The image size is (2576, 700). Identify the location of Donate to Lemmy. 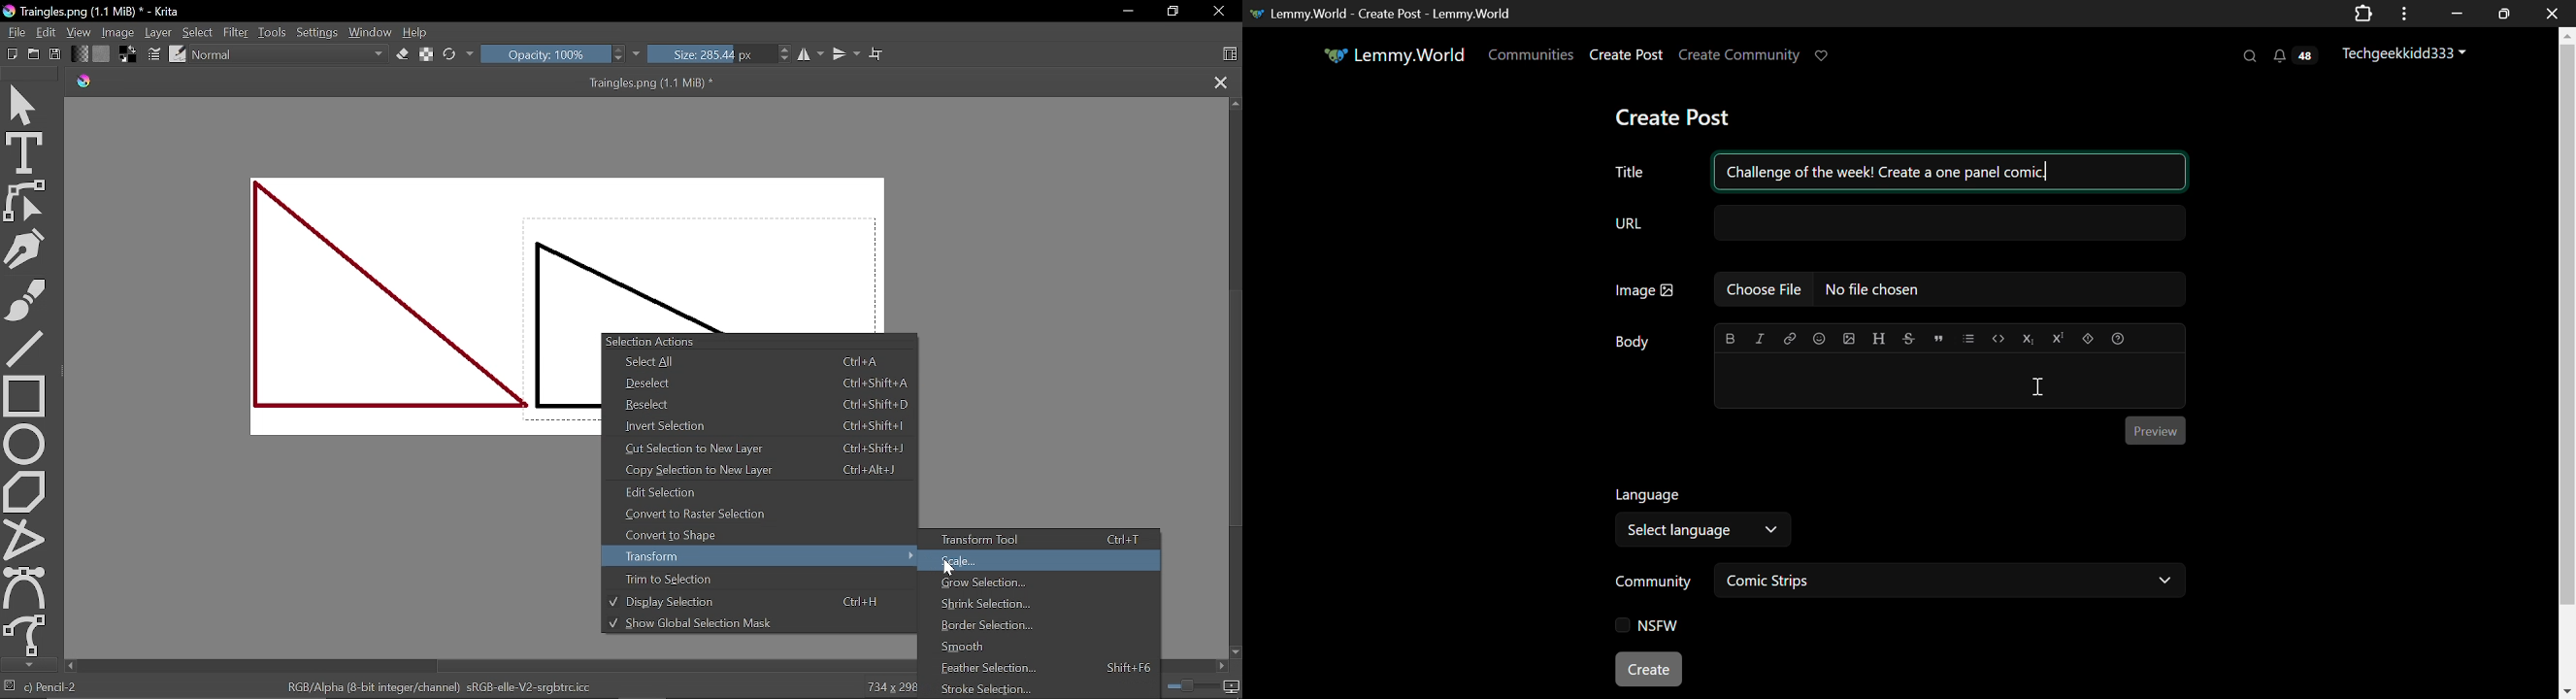
(1822, 56).